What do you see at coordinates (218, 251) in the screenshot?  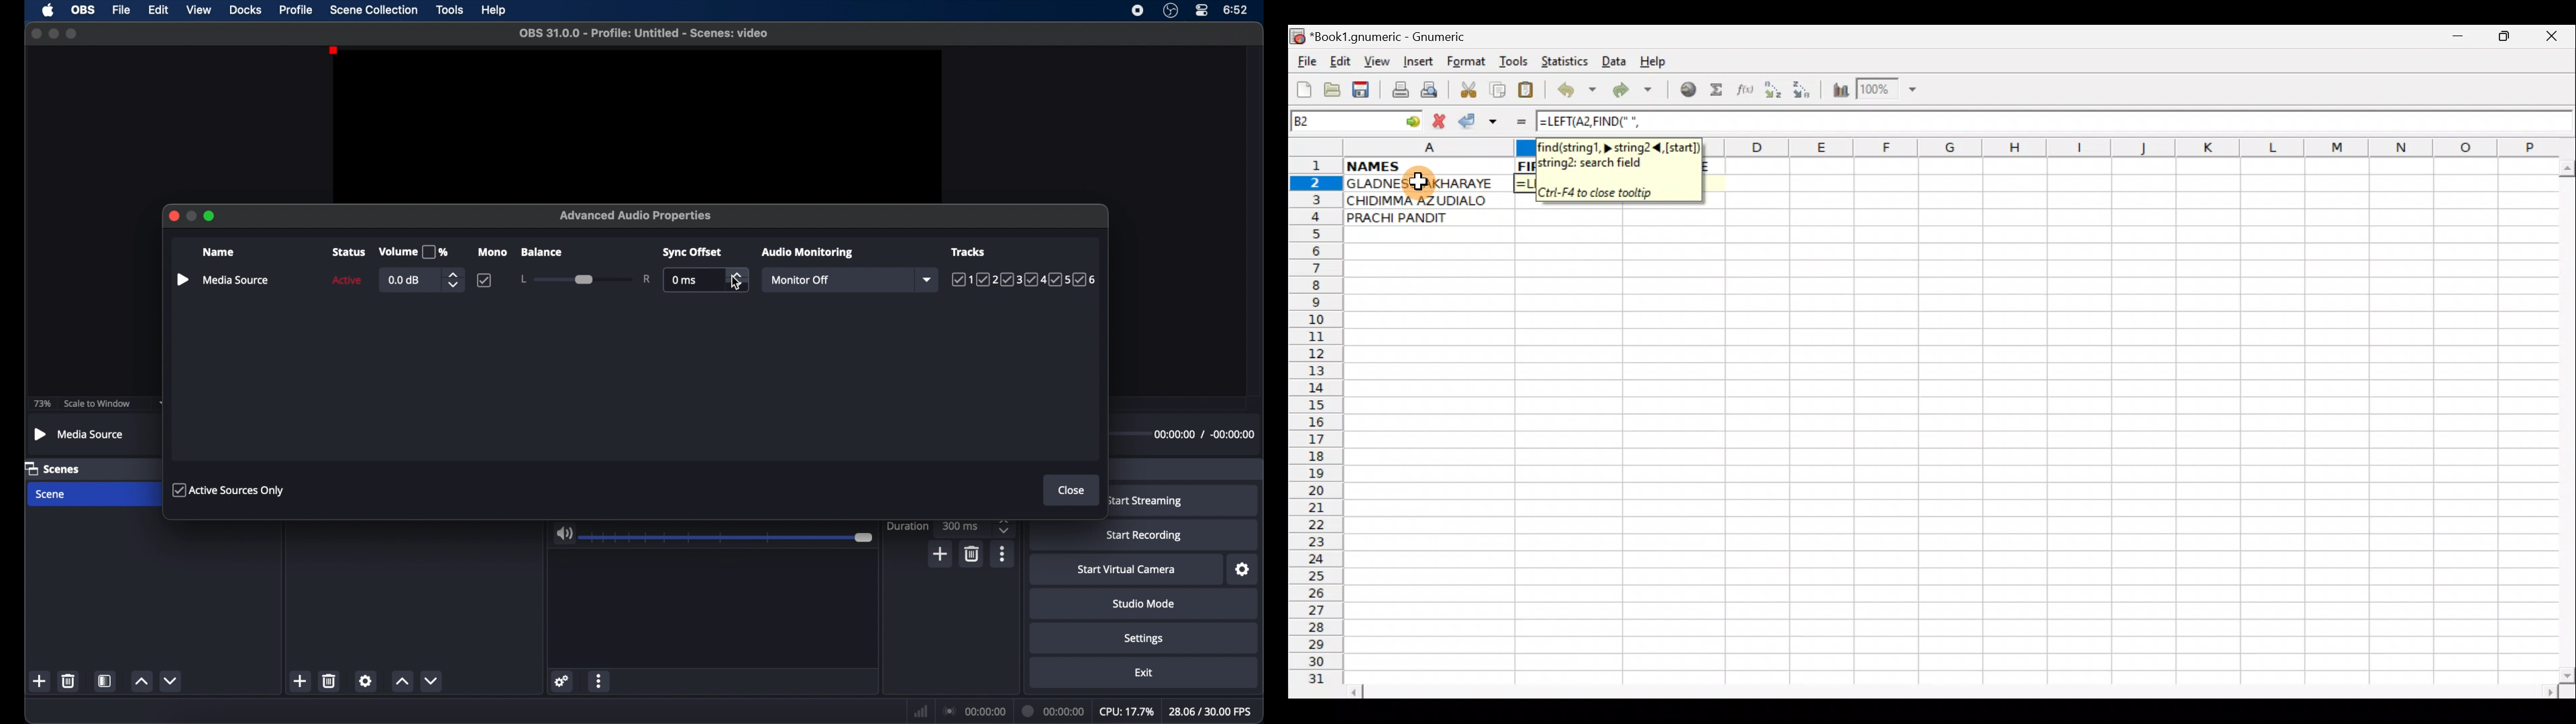 I see `name` at bounding box center [218, 251].